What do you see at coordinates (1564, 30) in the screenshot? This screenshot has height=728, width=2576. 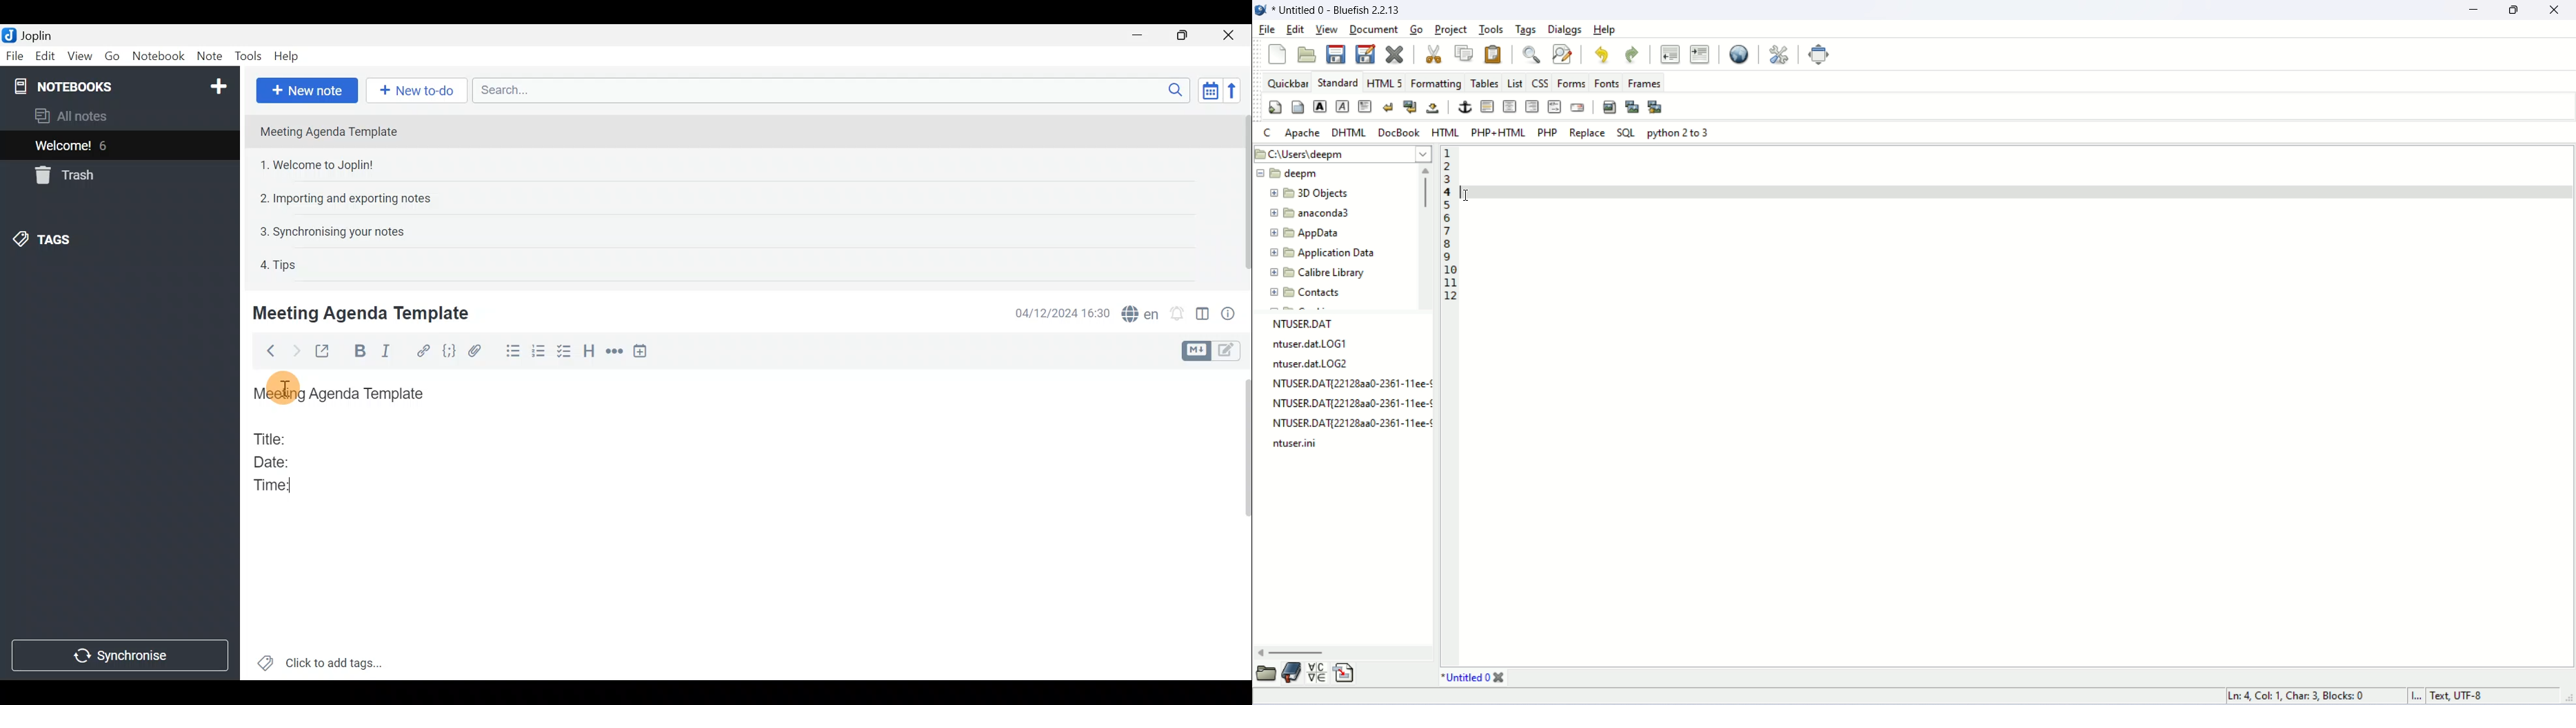 I see `dialogs` at bounding box center [1564, 30].